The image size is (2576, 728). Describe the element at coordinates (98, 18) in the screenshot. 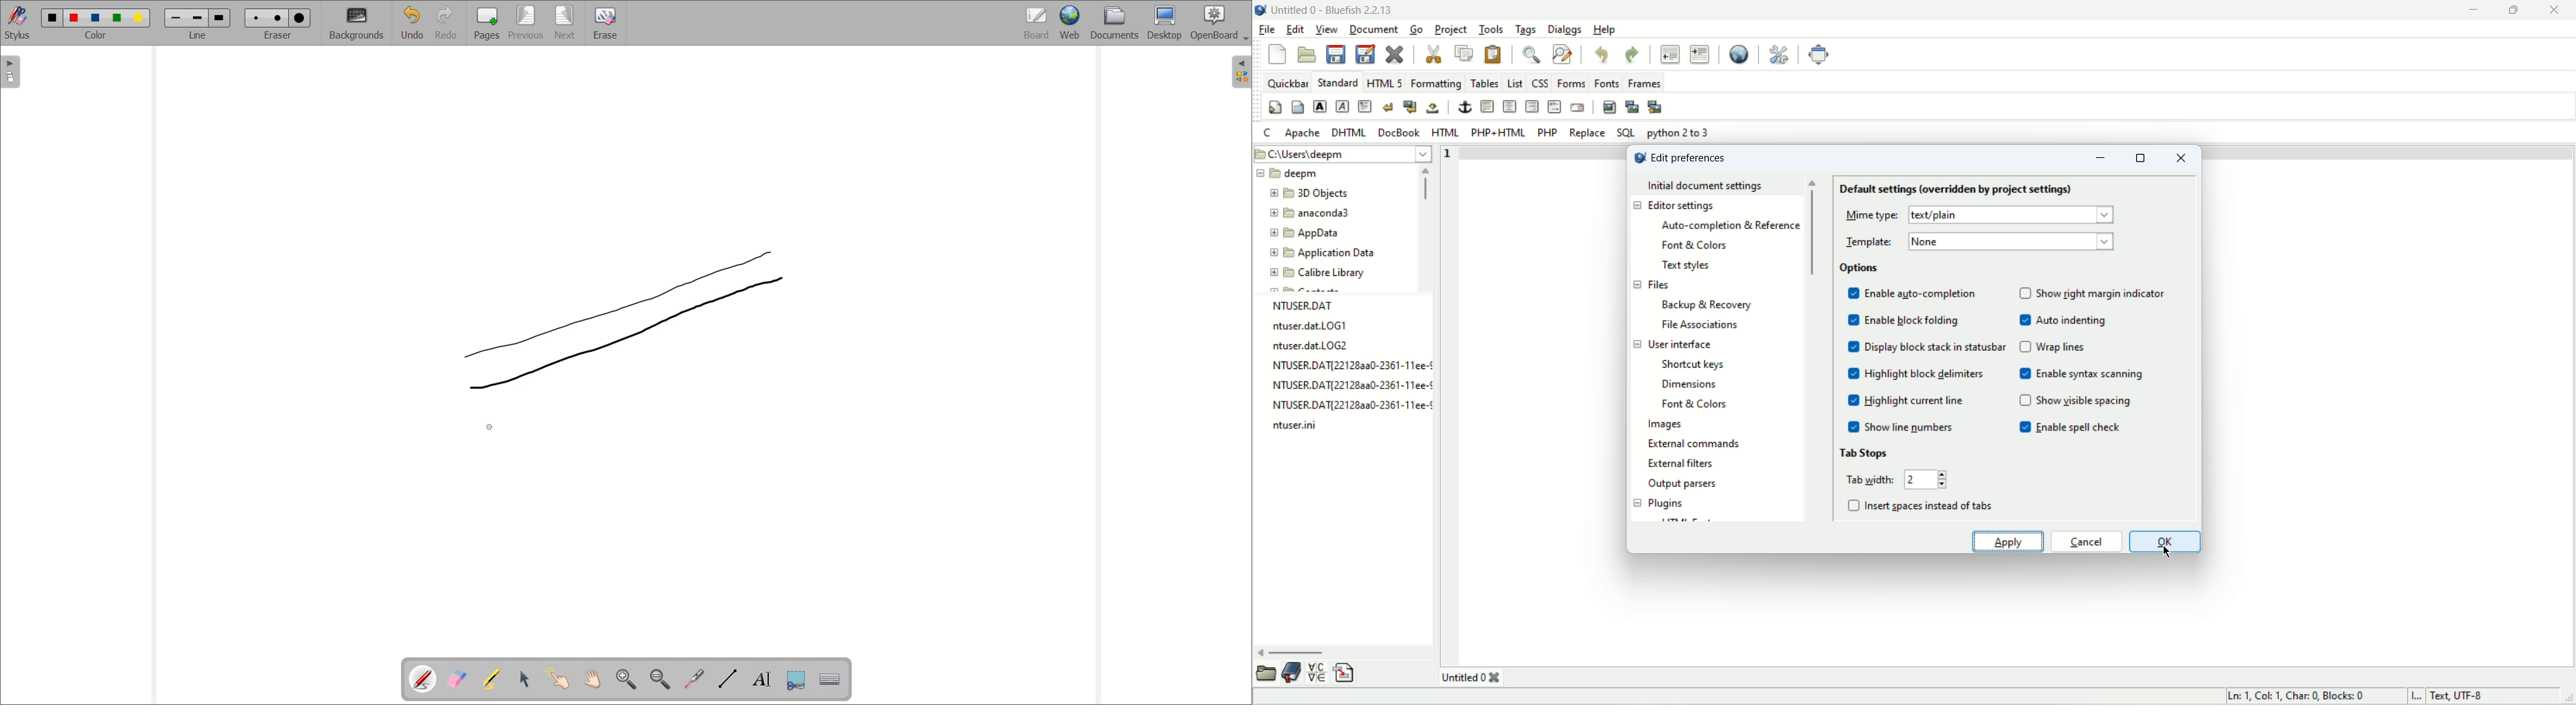

I see `color` at that location.